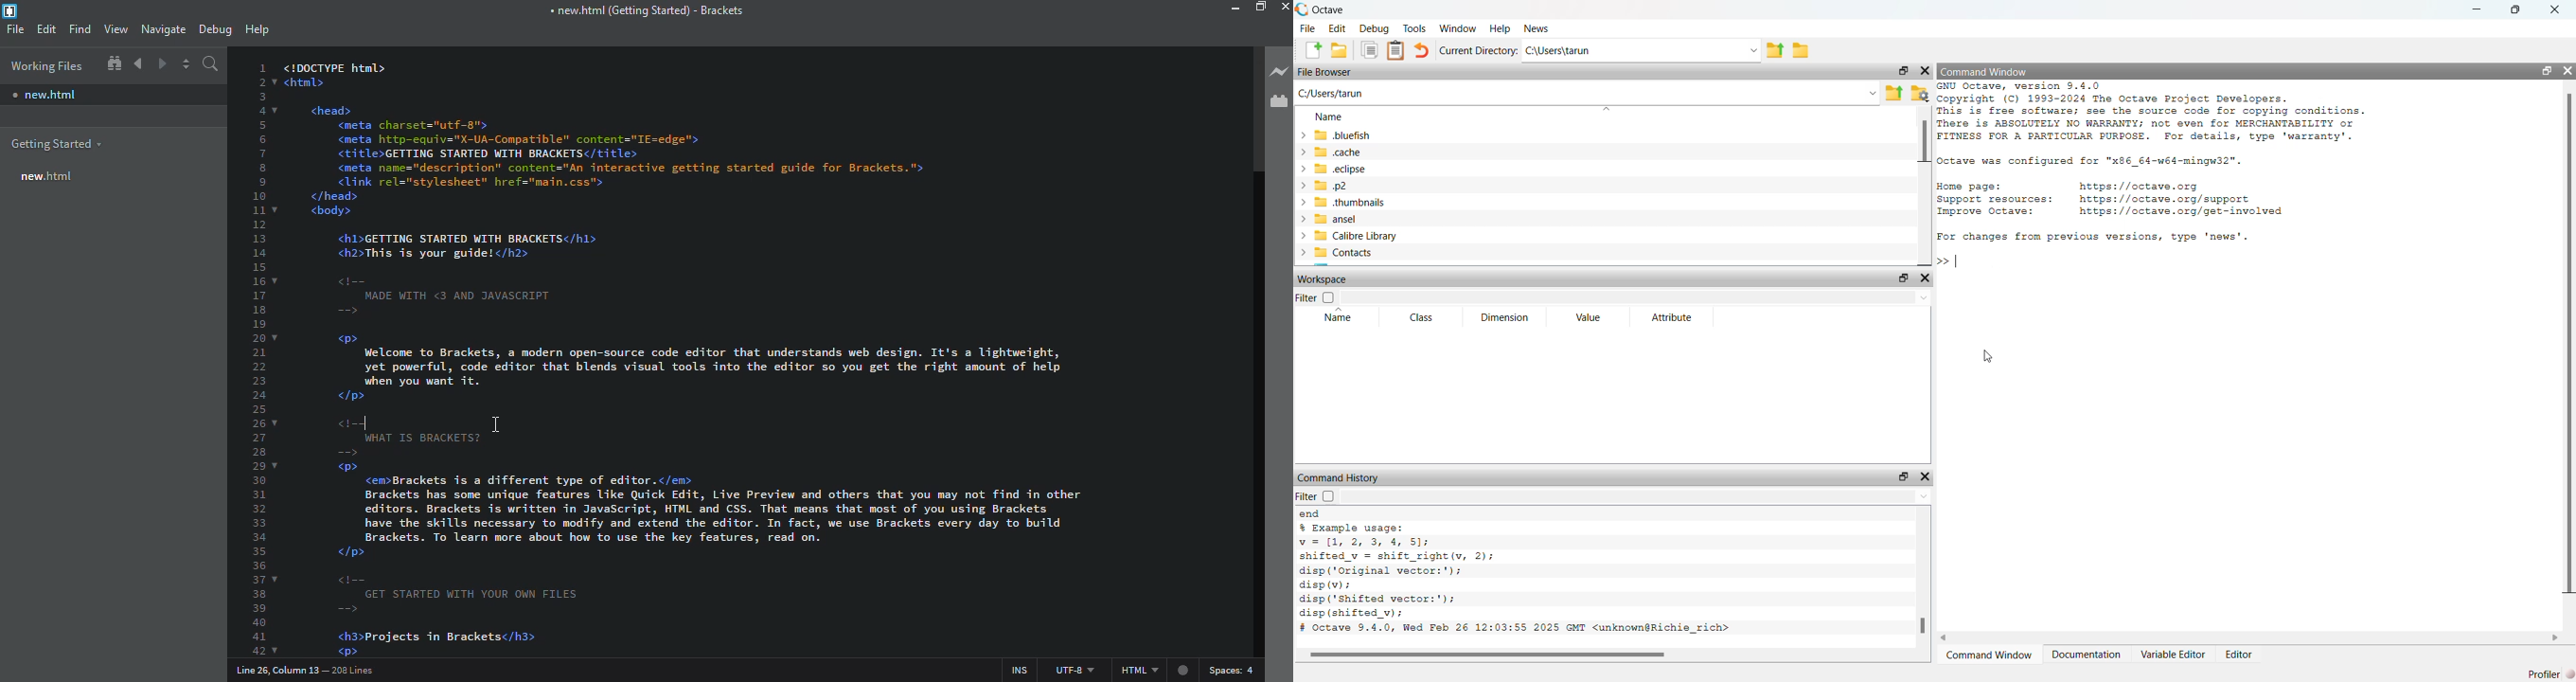  I want to click on file, so click(16, 28).